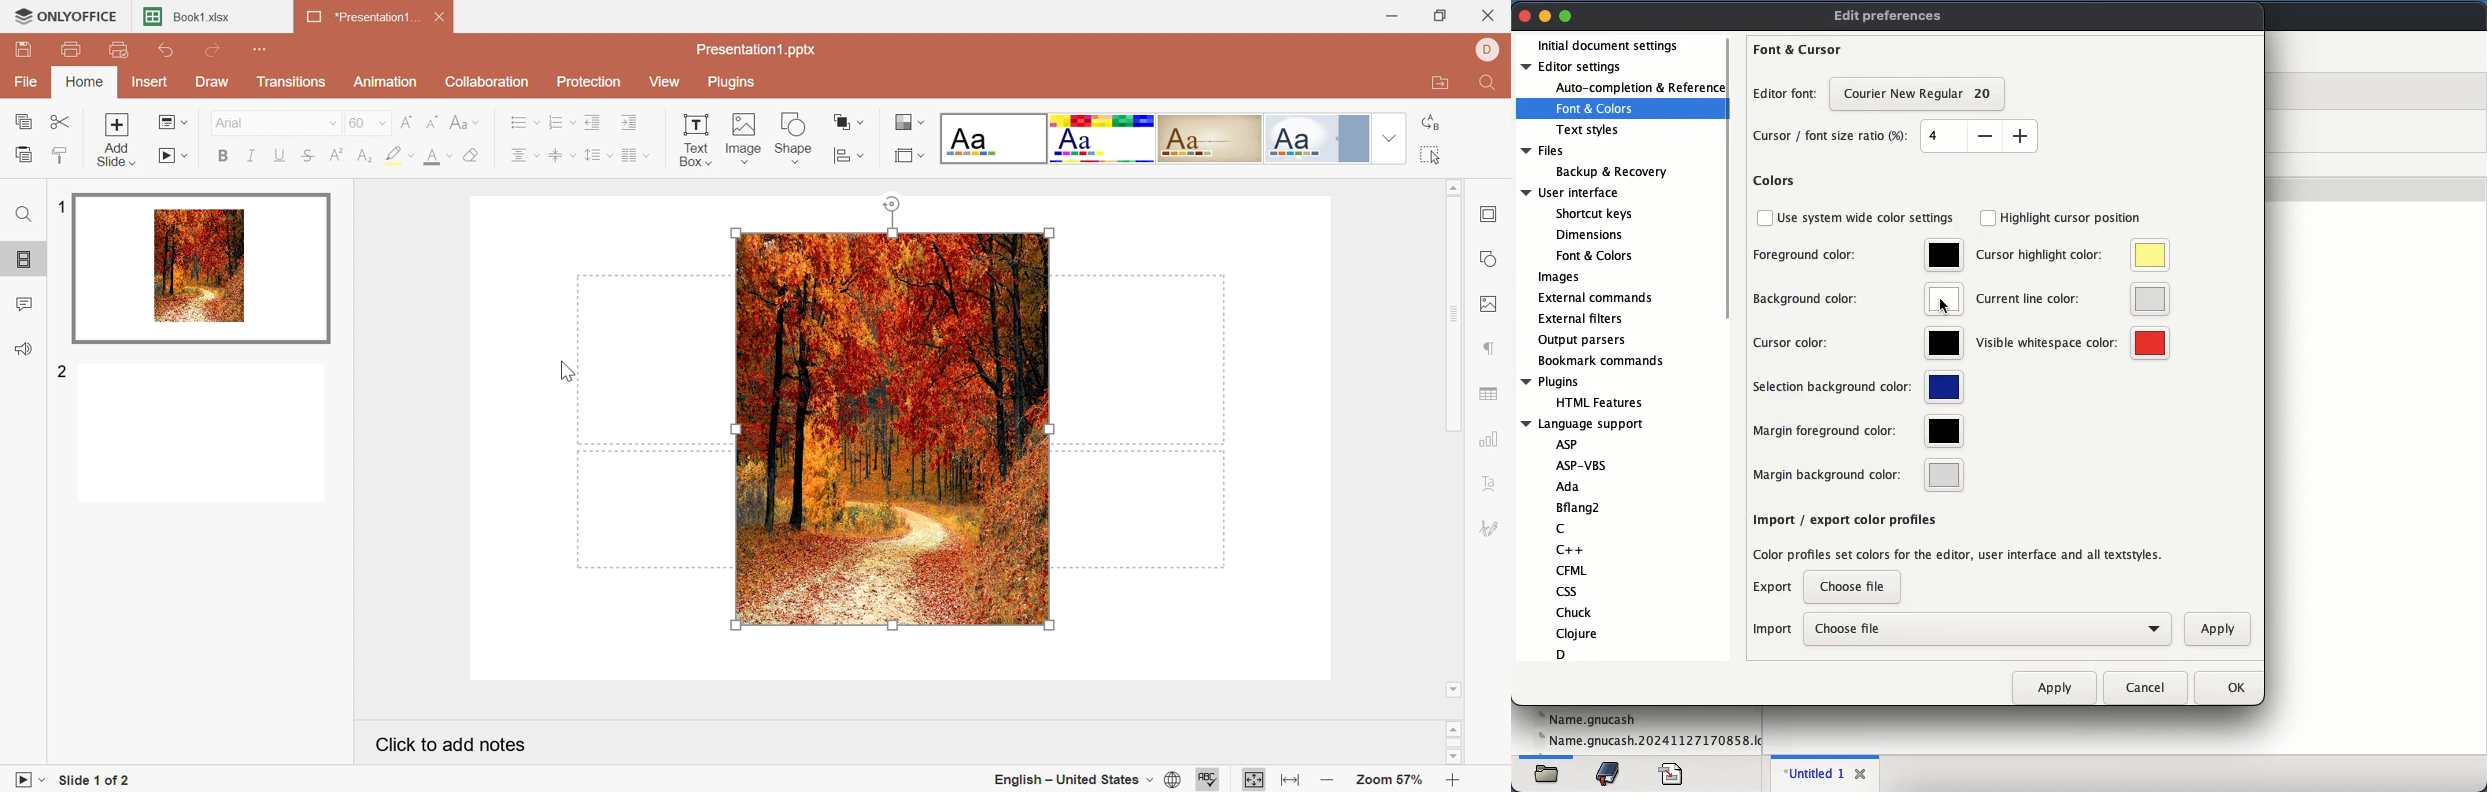 The image size is (2492, 812). What do you see at coordinates (1494, 529) in the screenshot?
I see `signature settings` at bounding box center [1494, 529].